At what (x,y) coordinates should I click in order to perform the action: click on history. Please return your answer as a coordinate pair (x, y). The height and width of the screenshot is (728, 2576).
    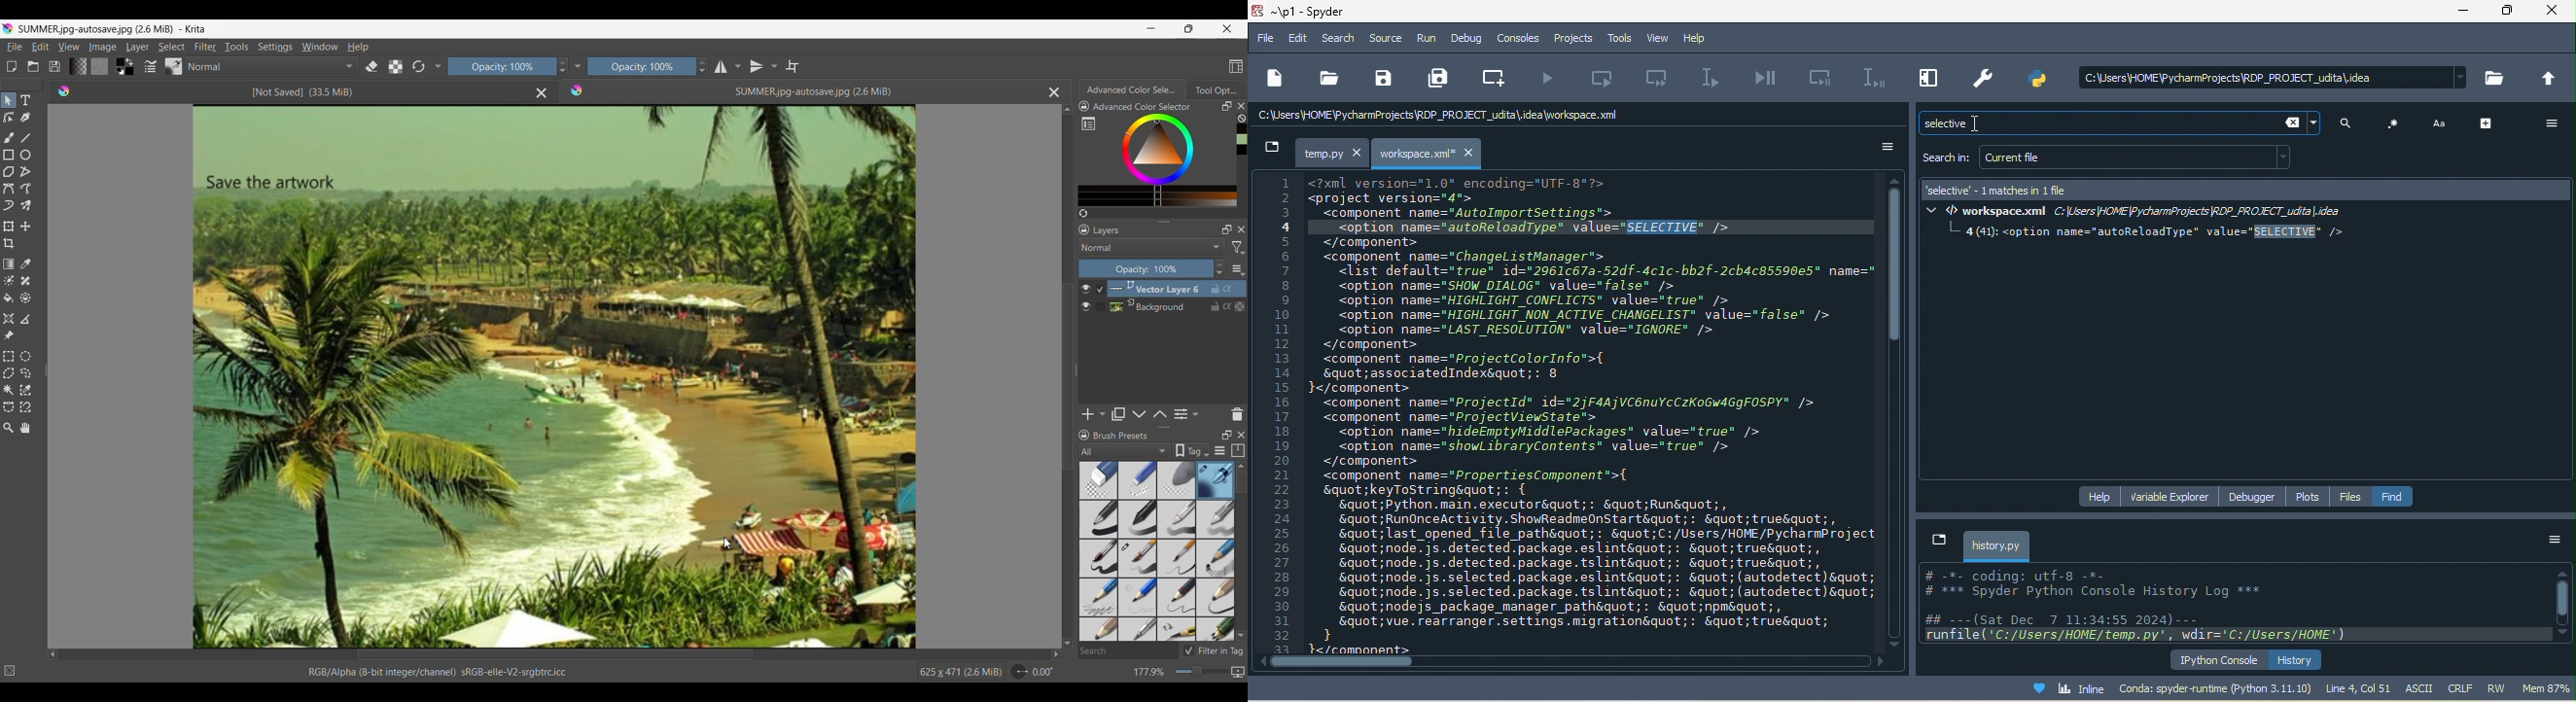
    Looking at the image, I should click on (2297, 659).